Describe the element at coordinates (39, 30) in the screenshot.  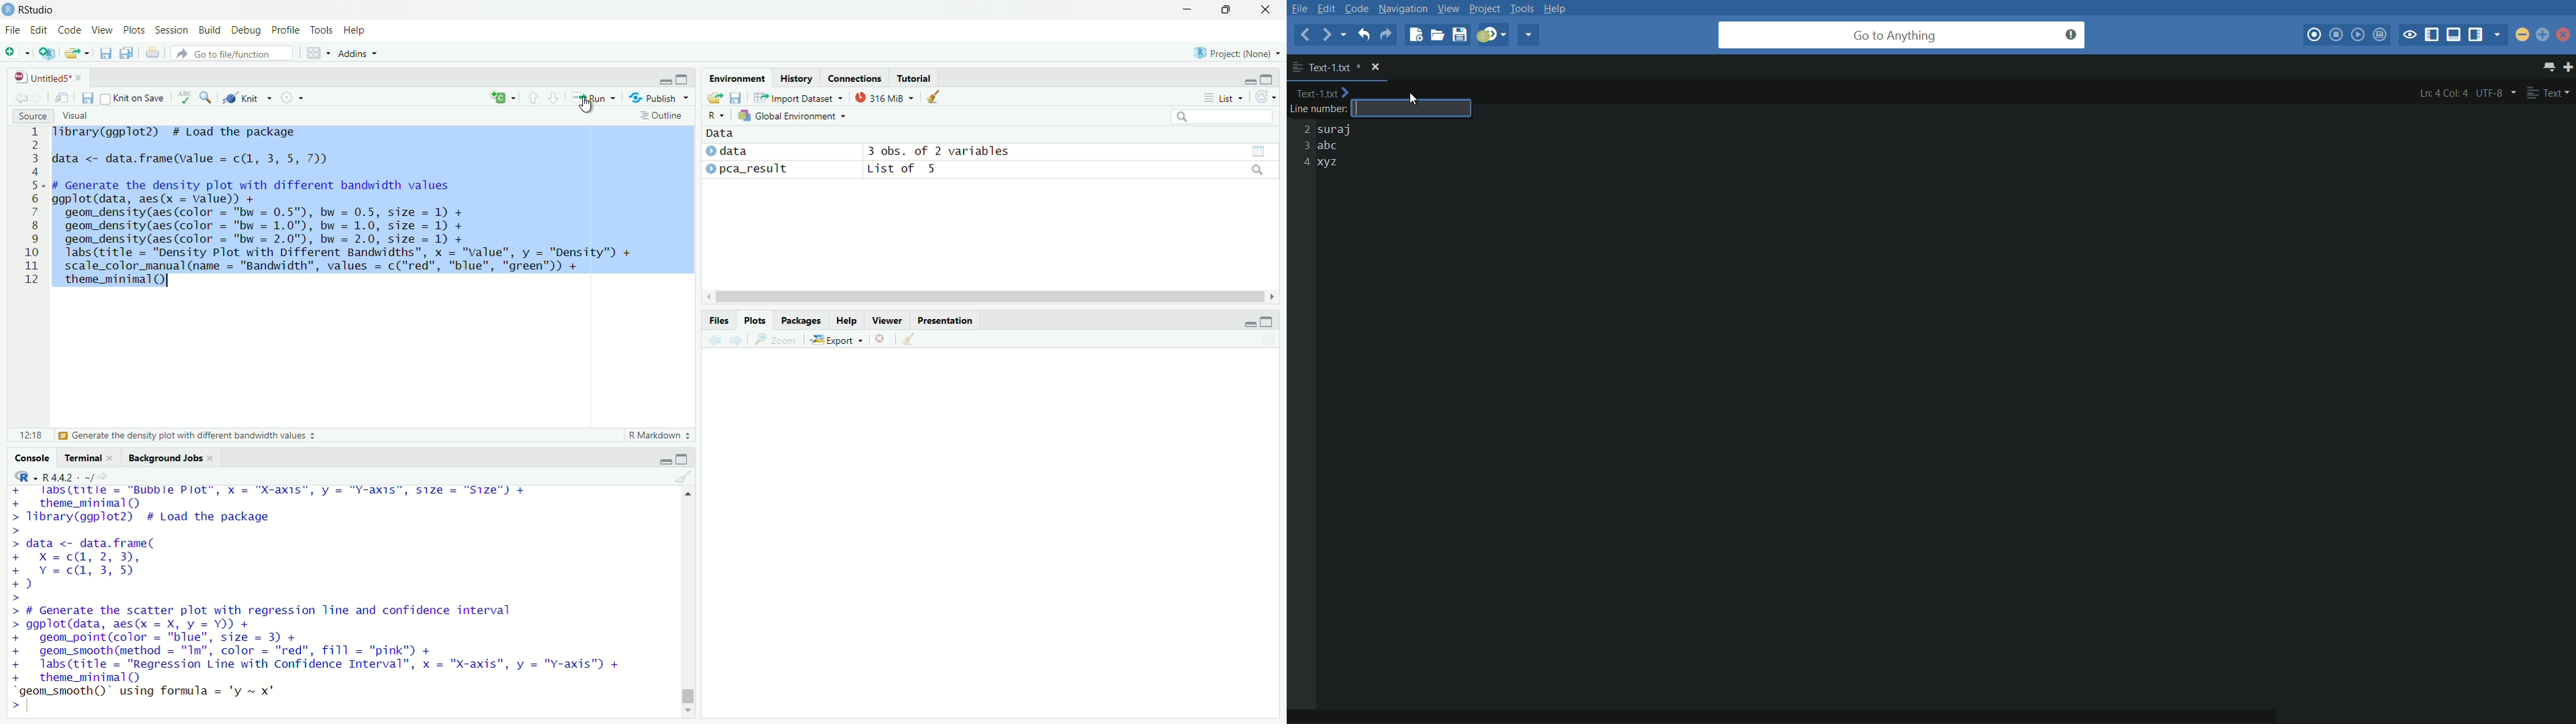
I see `Edit` at that location.